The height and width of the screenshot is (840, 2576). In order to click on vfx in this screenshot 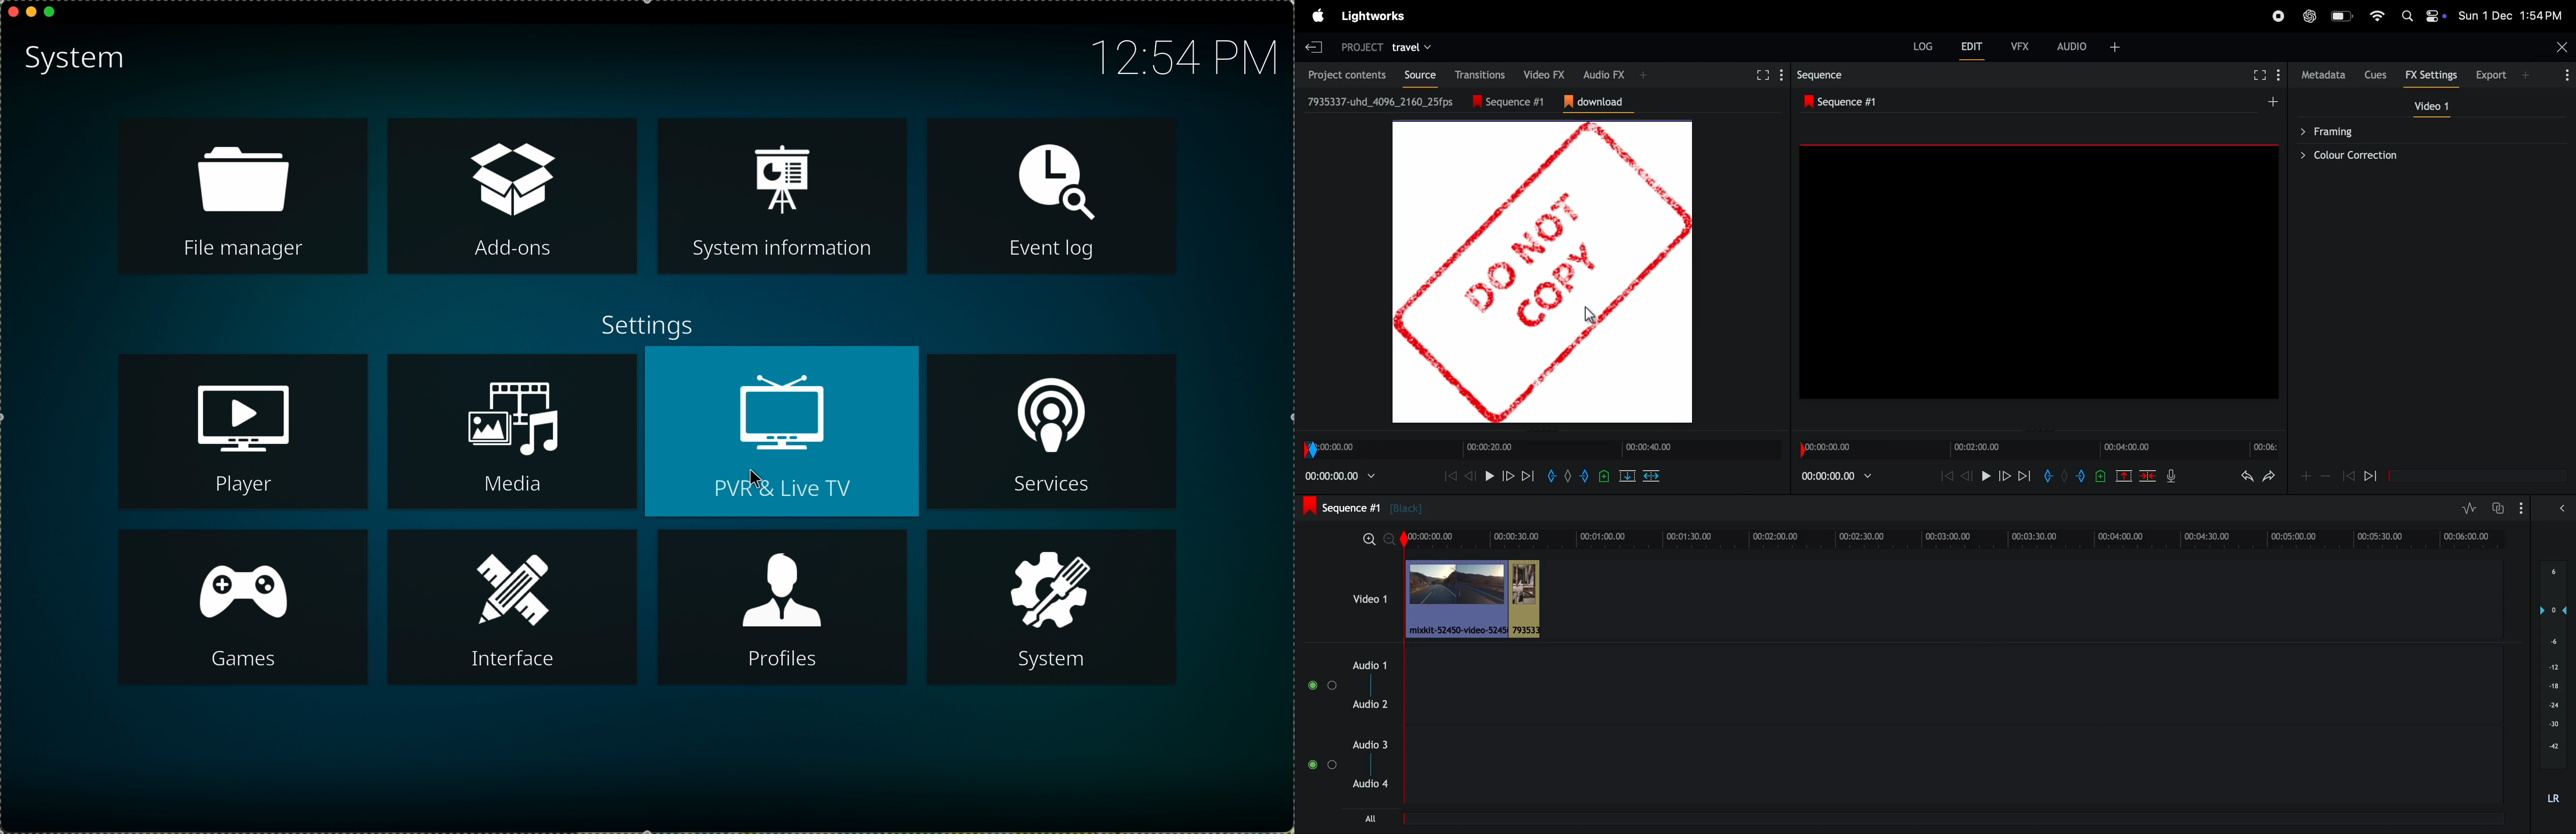, I will do `click(2020, 46)`.